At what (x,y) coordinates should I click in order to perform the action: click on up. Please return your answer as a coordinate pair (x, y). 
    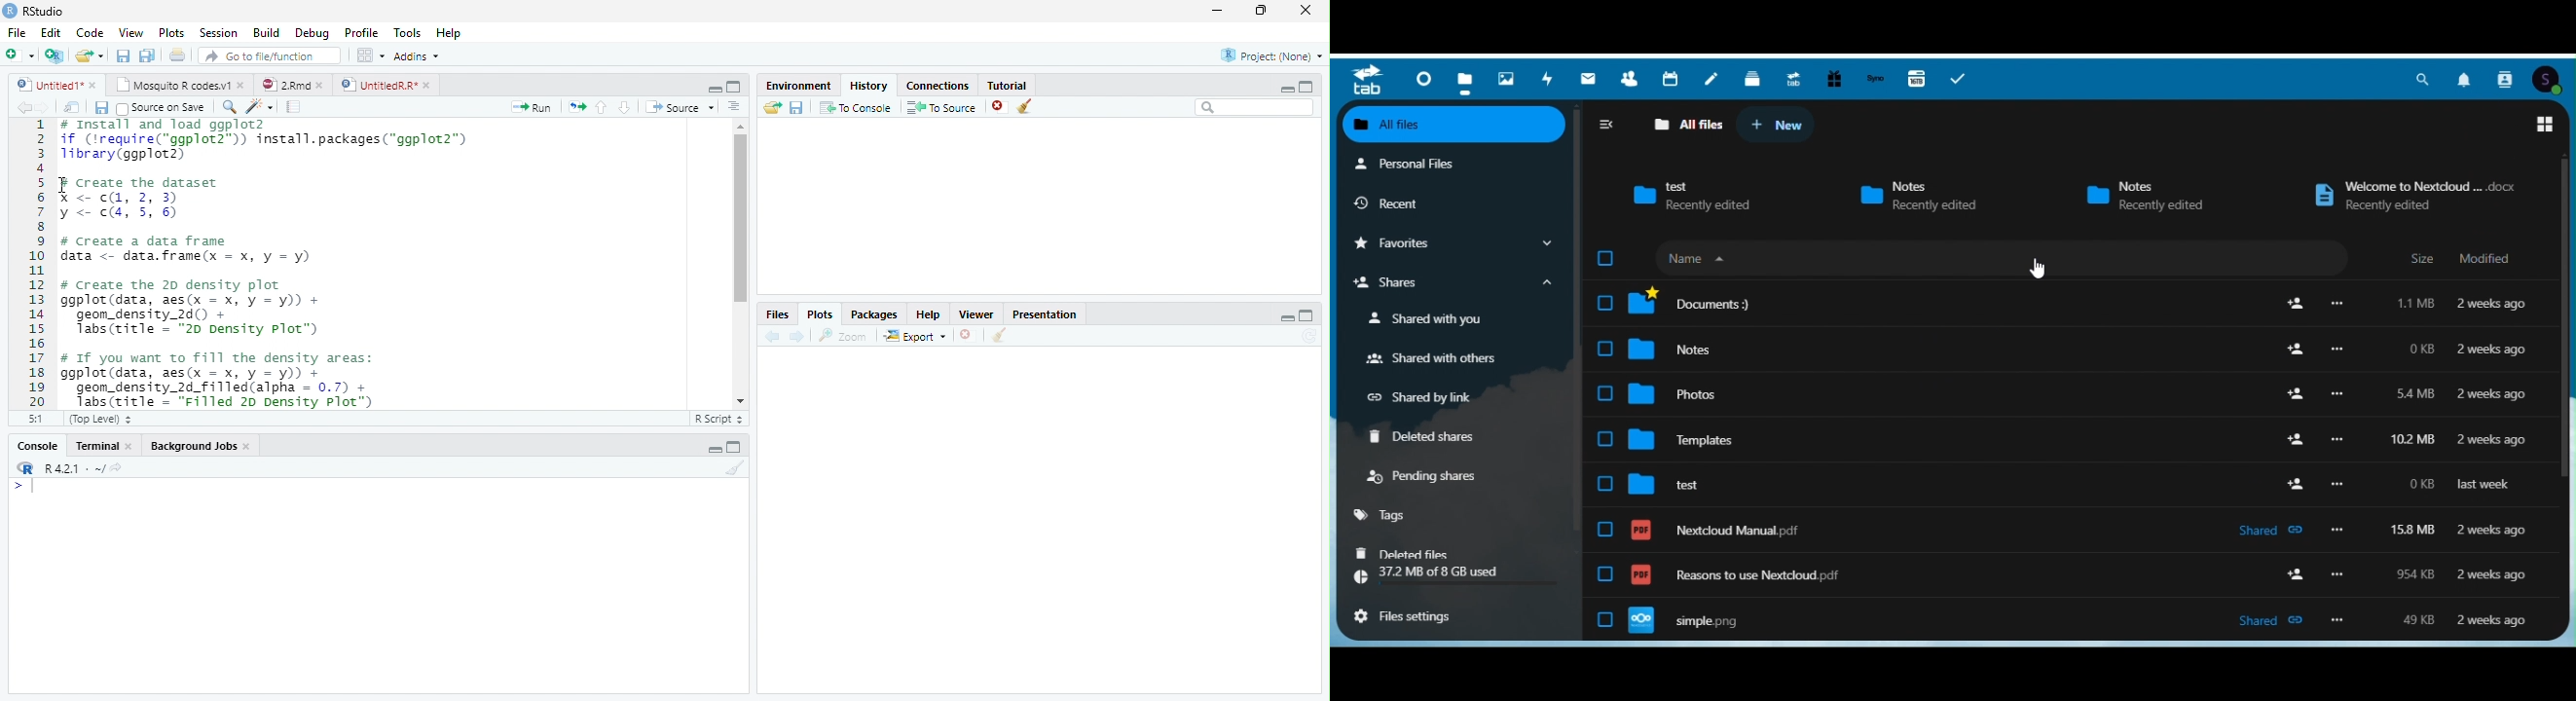
    Looking at the image, I should click on (602, 107).